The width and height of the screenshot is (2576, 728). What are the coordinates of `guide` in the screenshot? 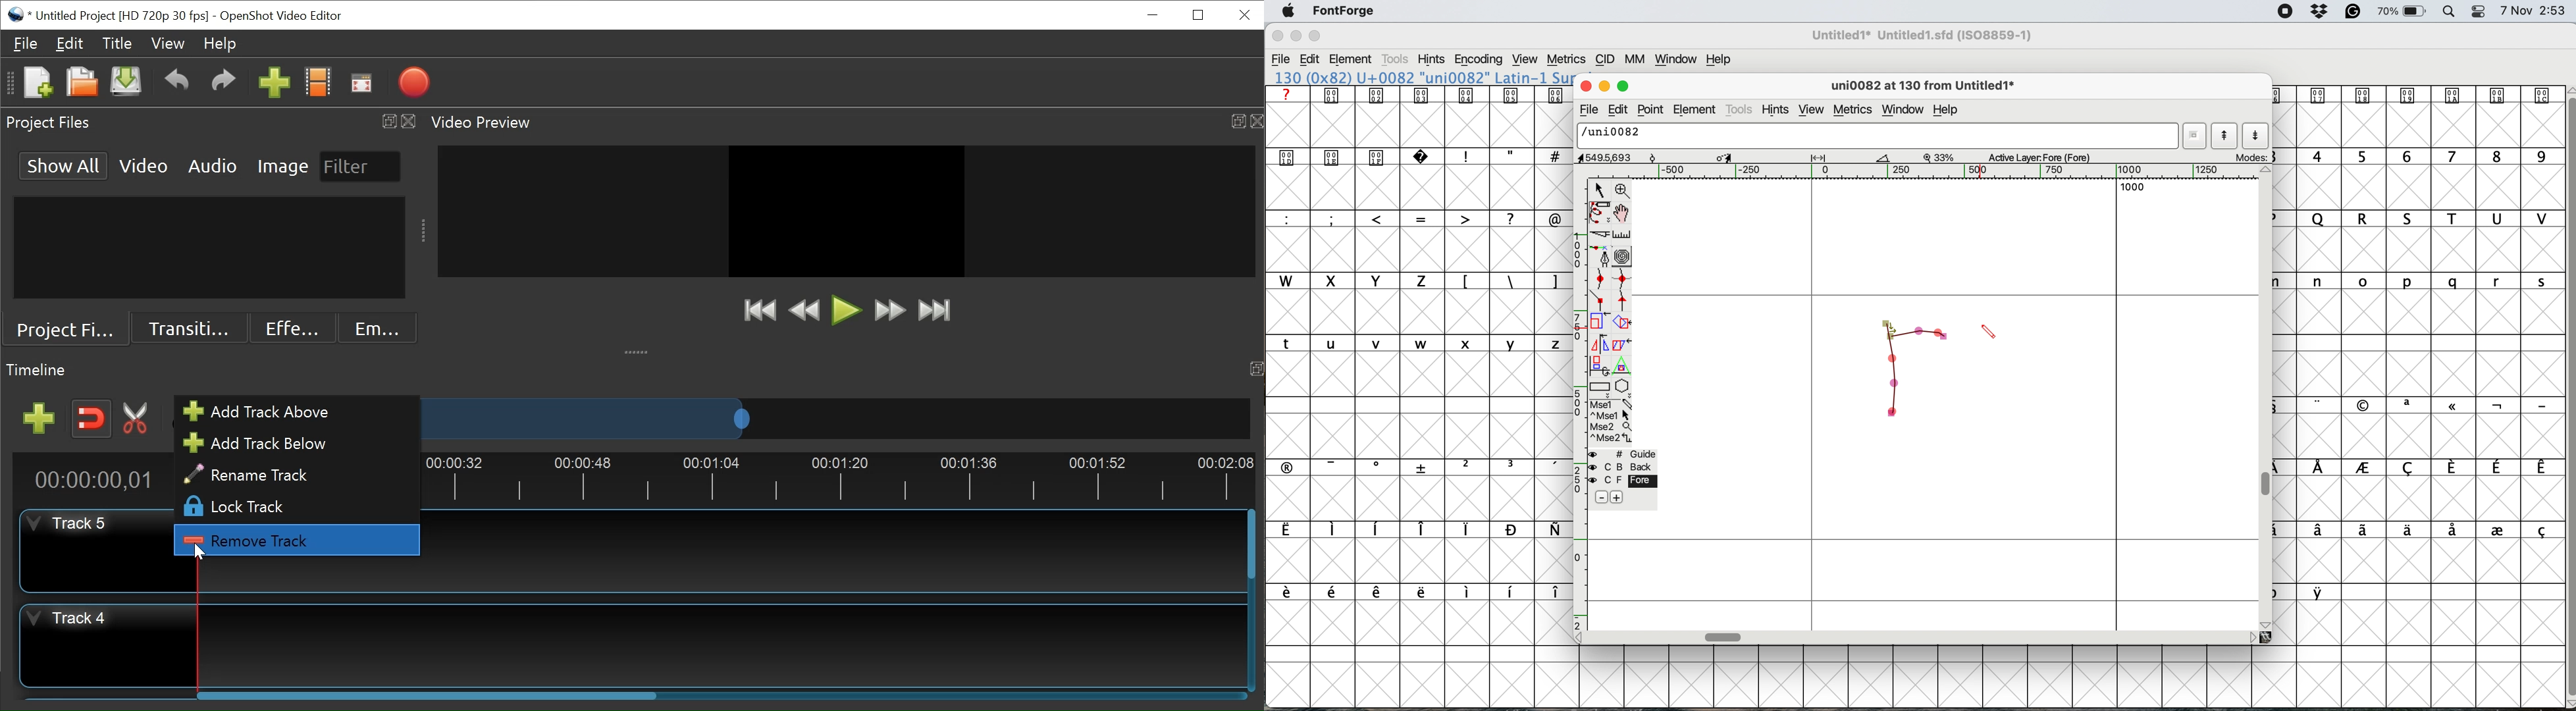 It's located at (1625, 454).